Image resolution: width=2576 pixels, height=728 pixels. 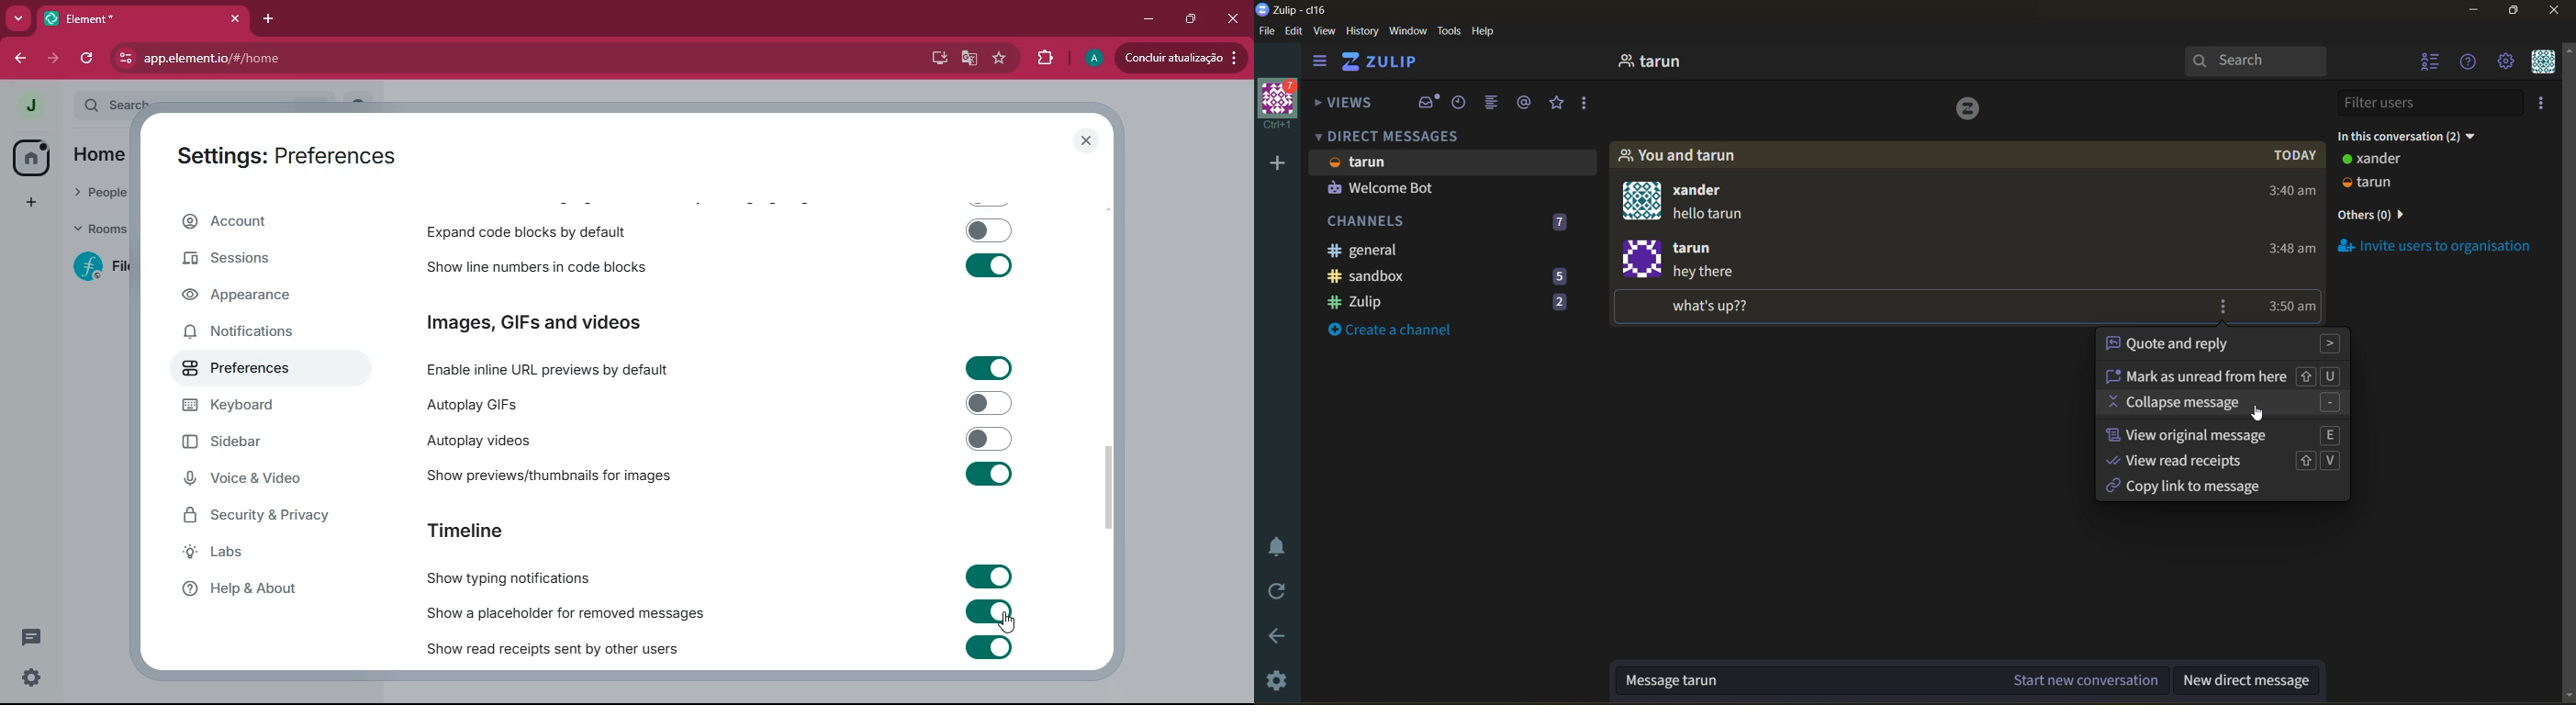 I want to click on sidebar, so click(x=246, y=442).